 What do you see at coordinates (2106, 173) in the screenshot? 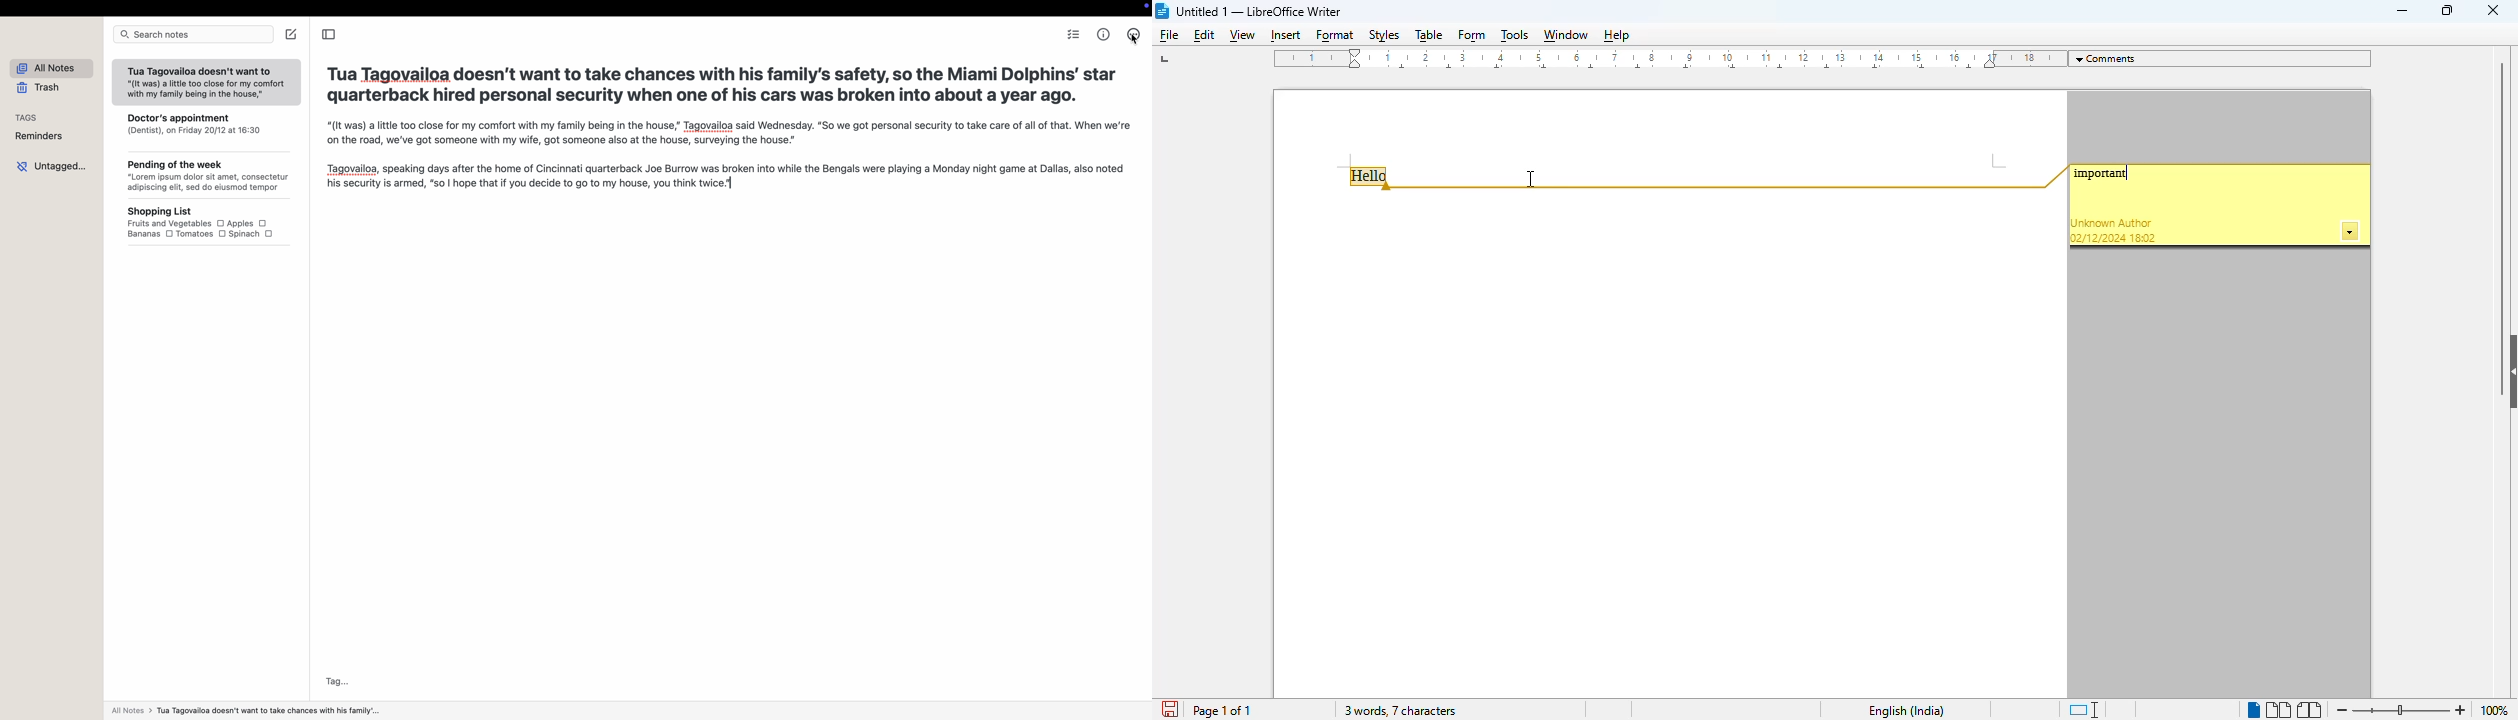
I see `important` at bounding box center [2106, 173].